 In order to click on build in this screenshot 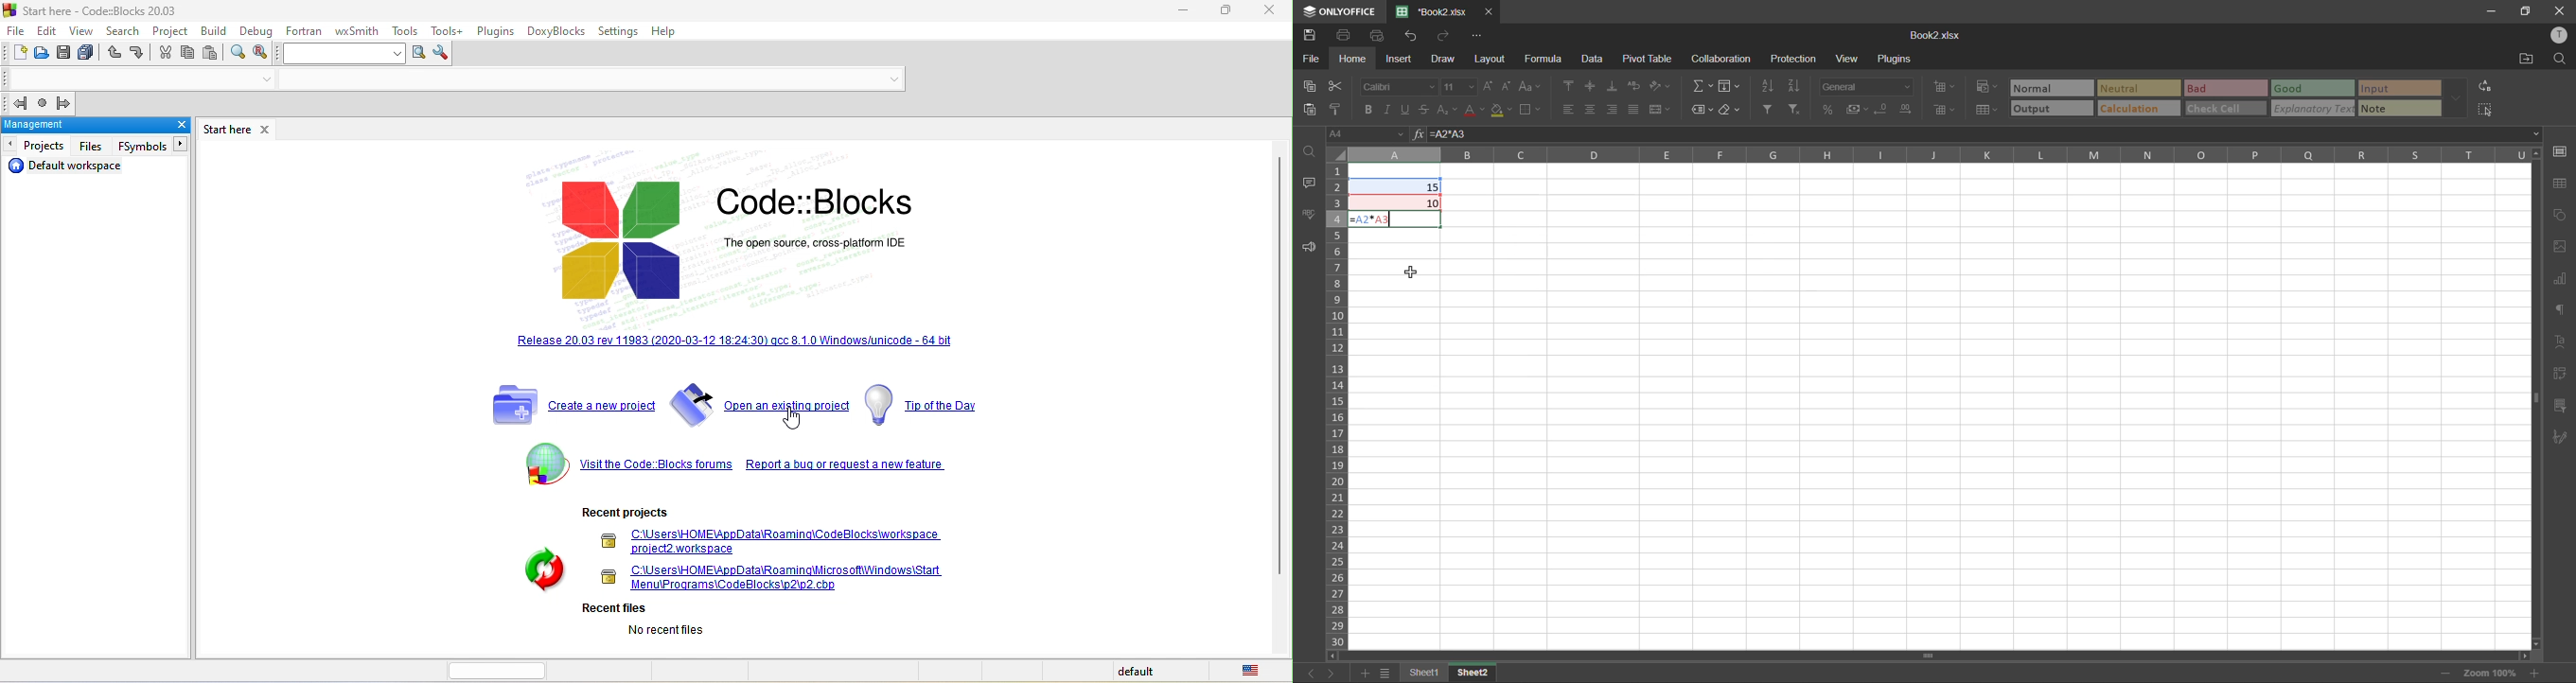, I will do `click(216, 33)`.